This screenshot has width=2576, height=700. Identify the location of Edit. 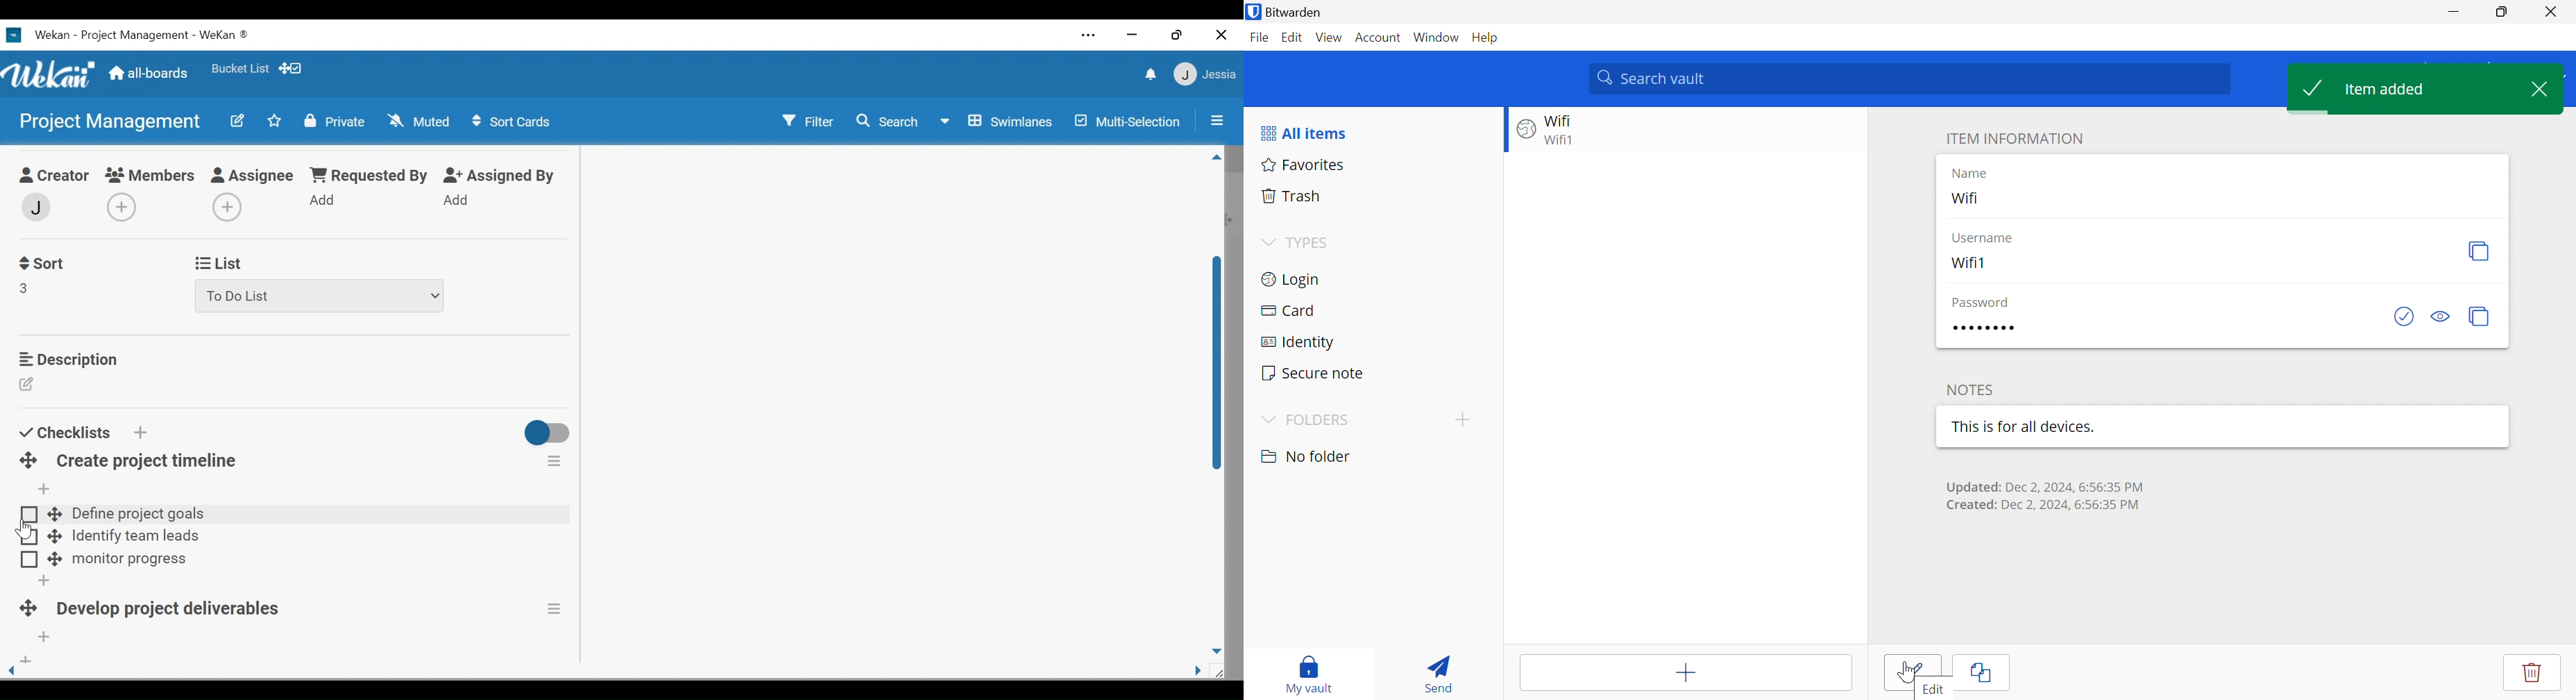
(1933, 689).